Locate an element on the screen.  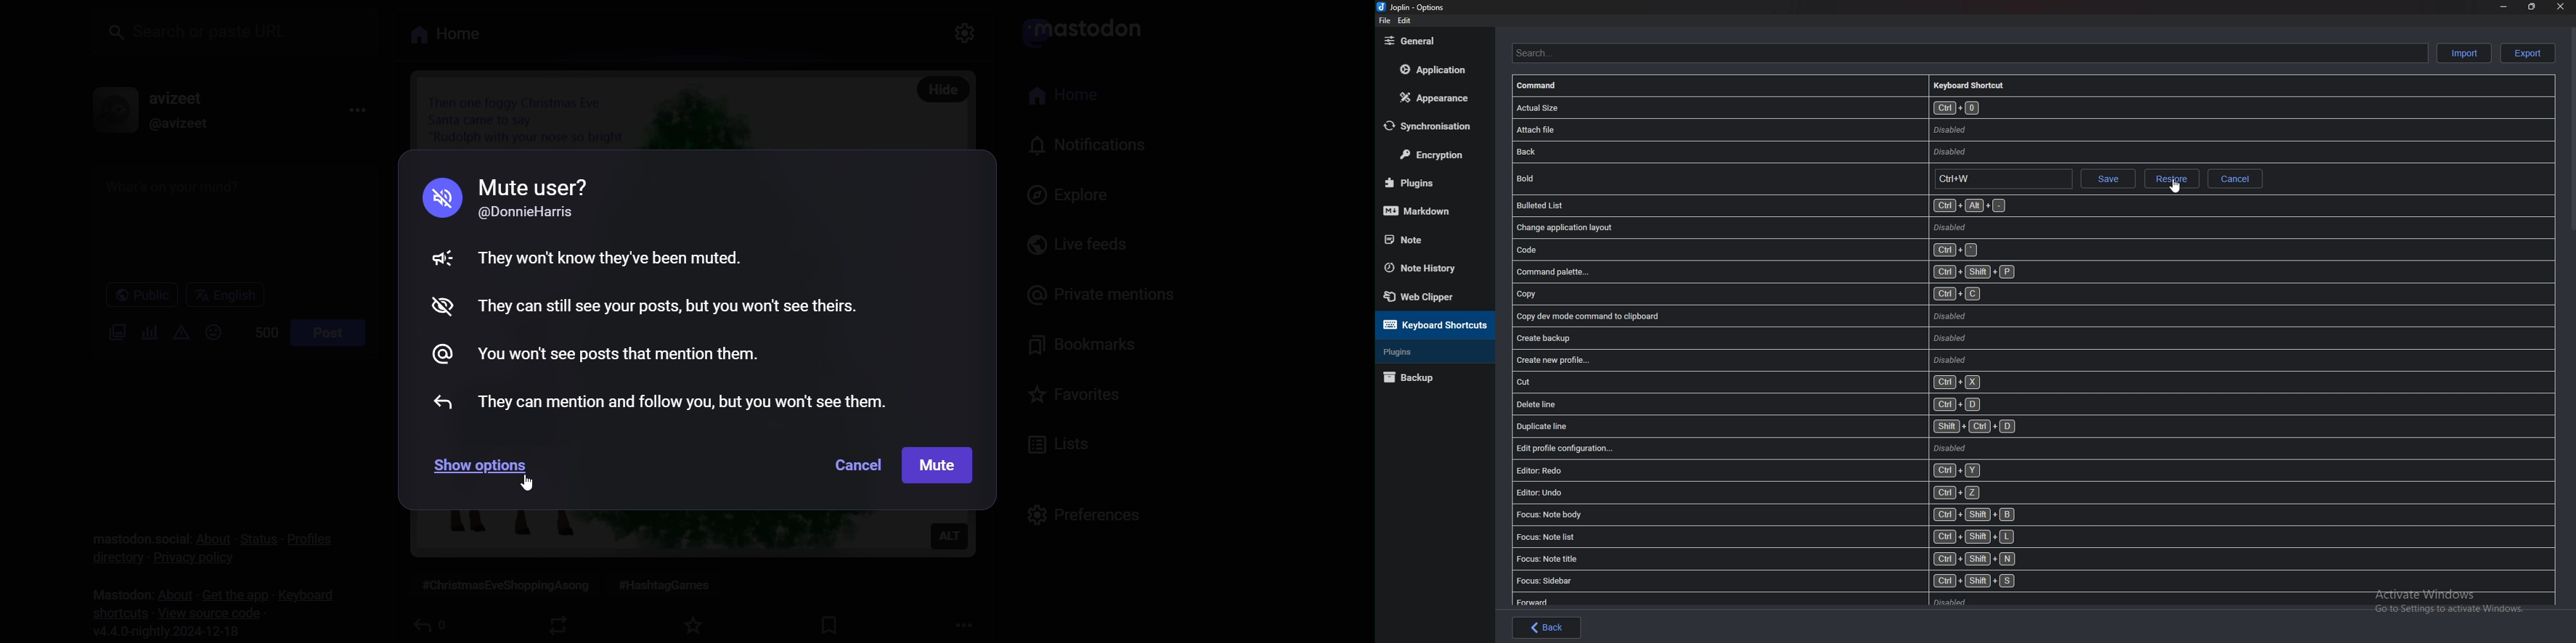
Import is located at coordinates (2464, 53).